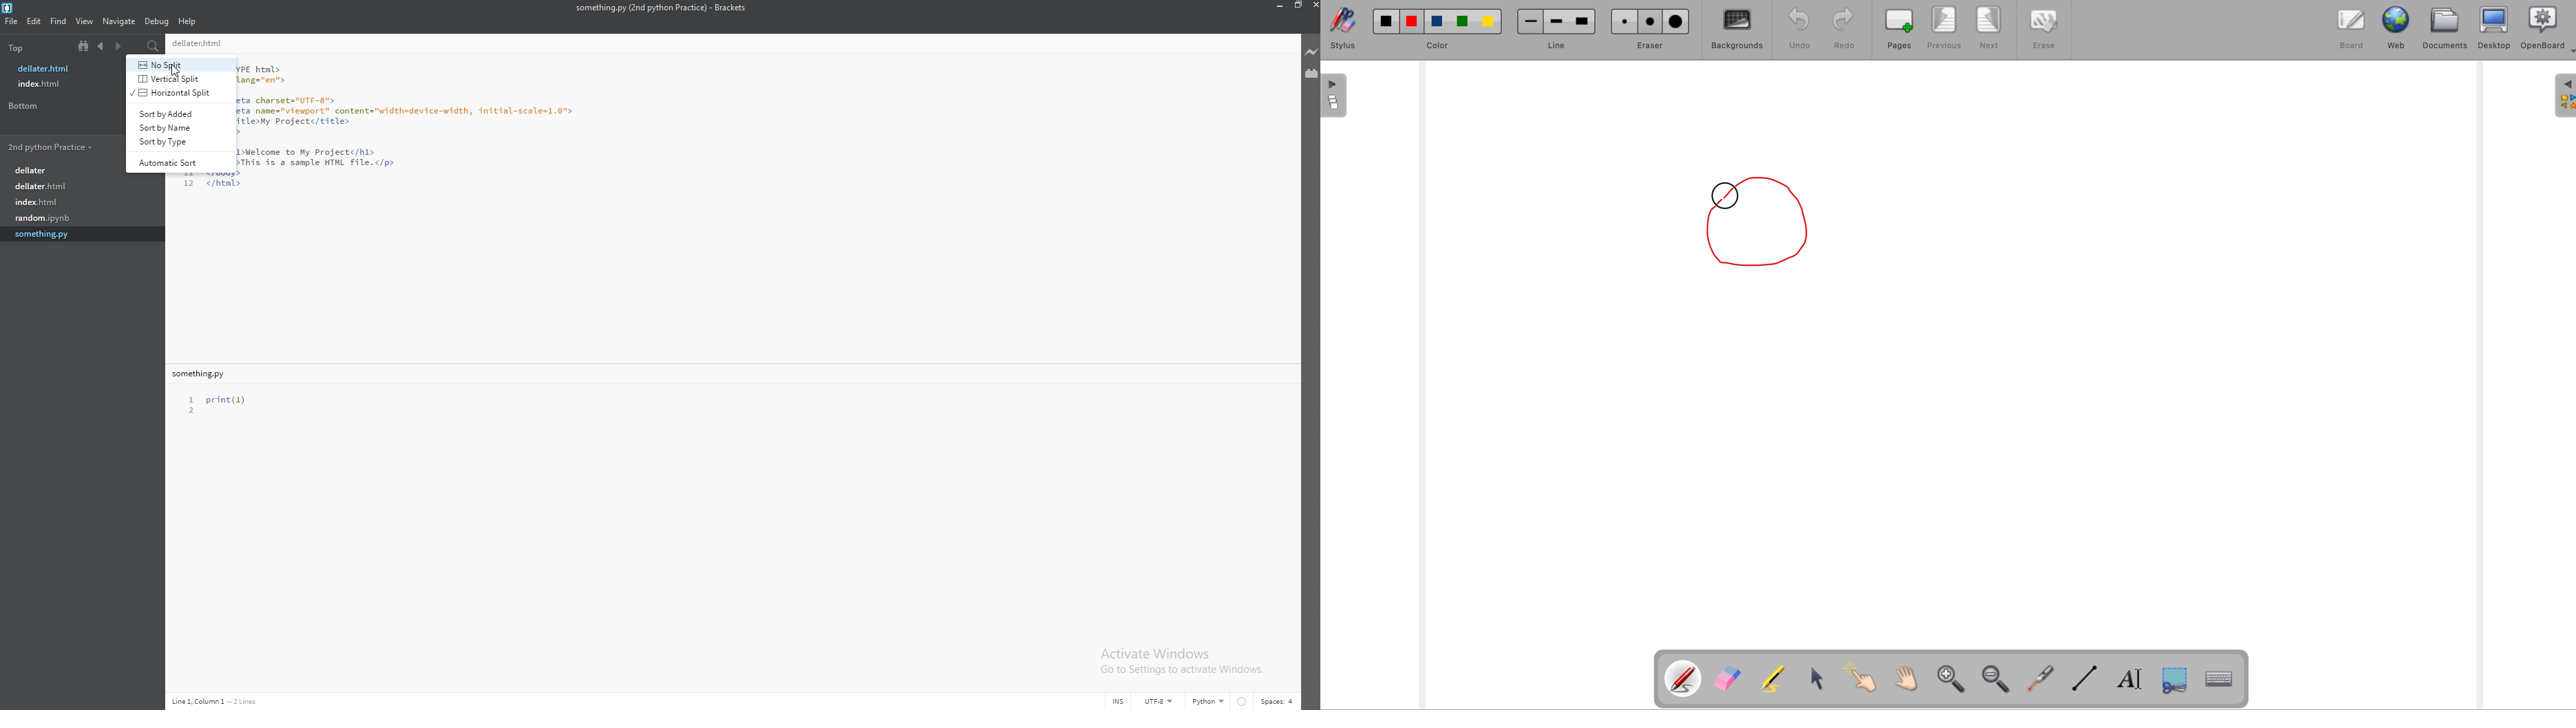  I want to click on line, so click(1554, 31).